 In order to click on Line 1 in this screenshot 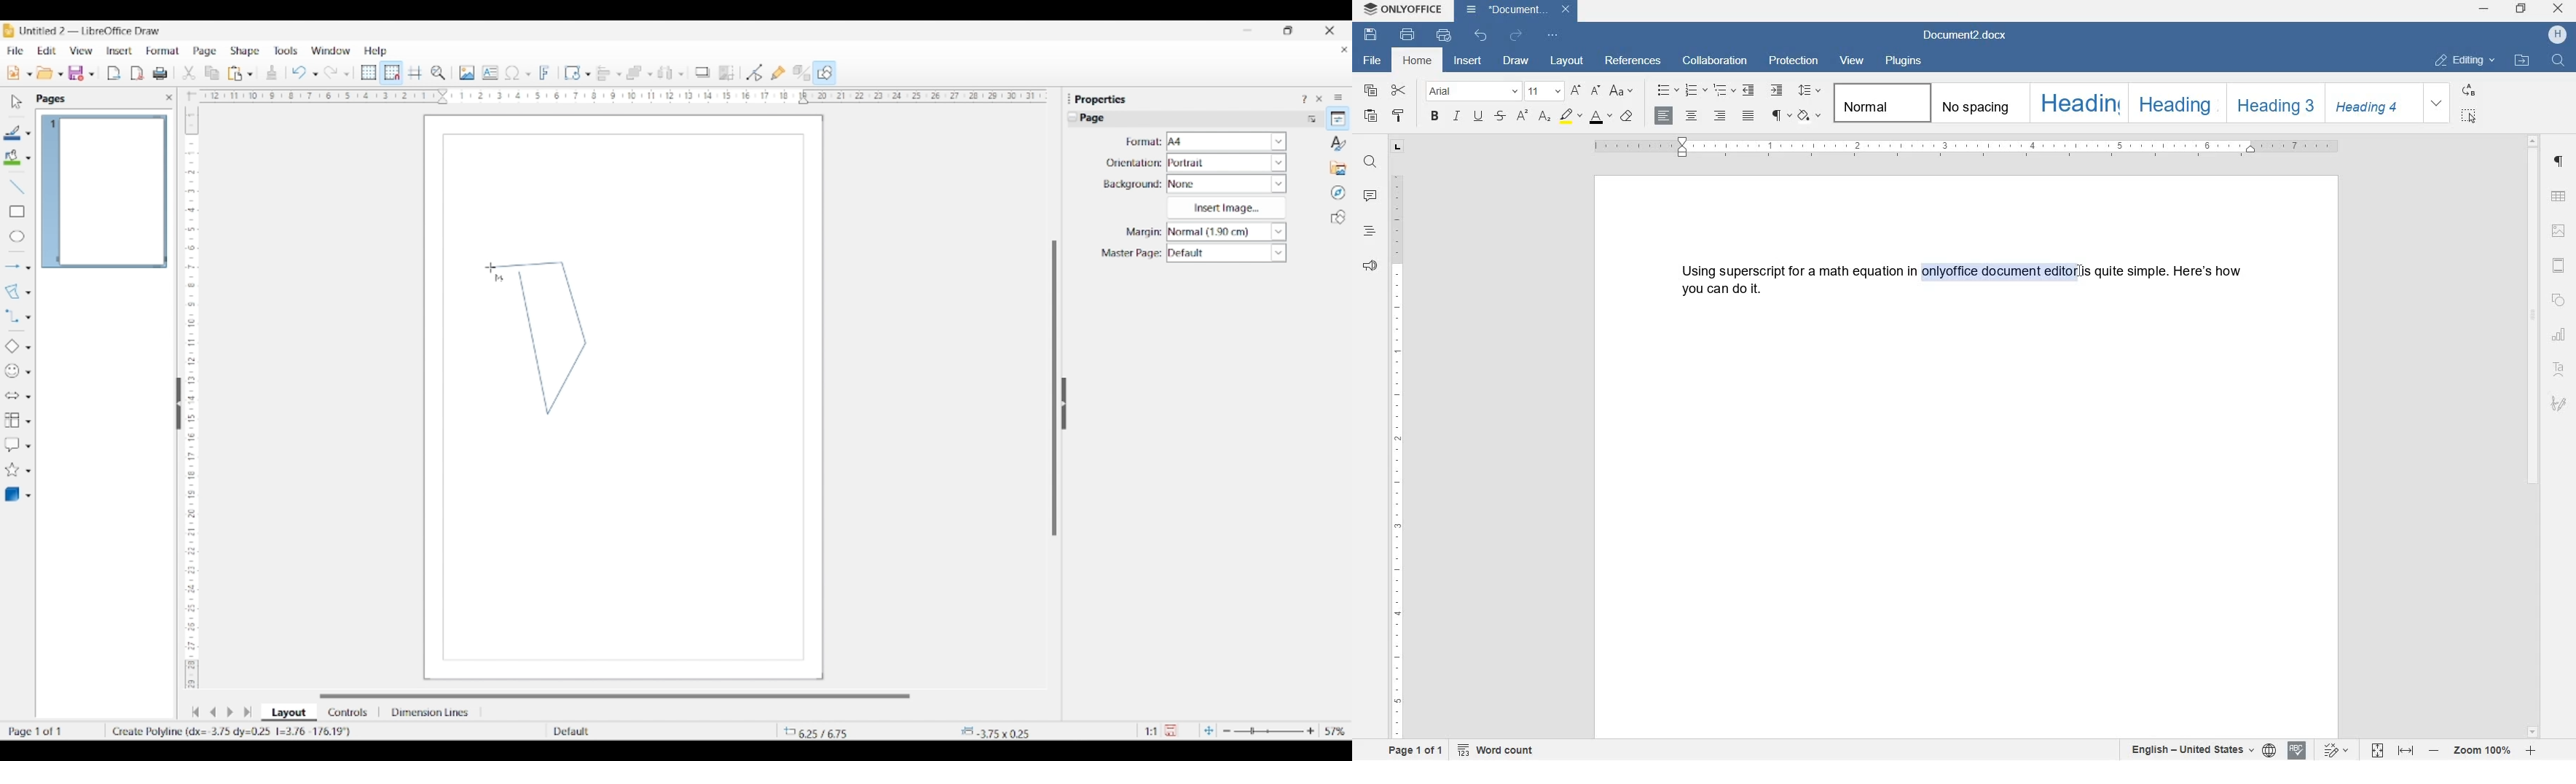, I will do `click(533, 342)`.